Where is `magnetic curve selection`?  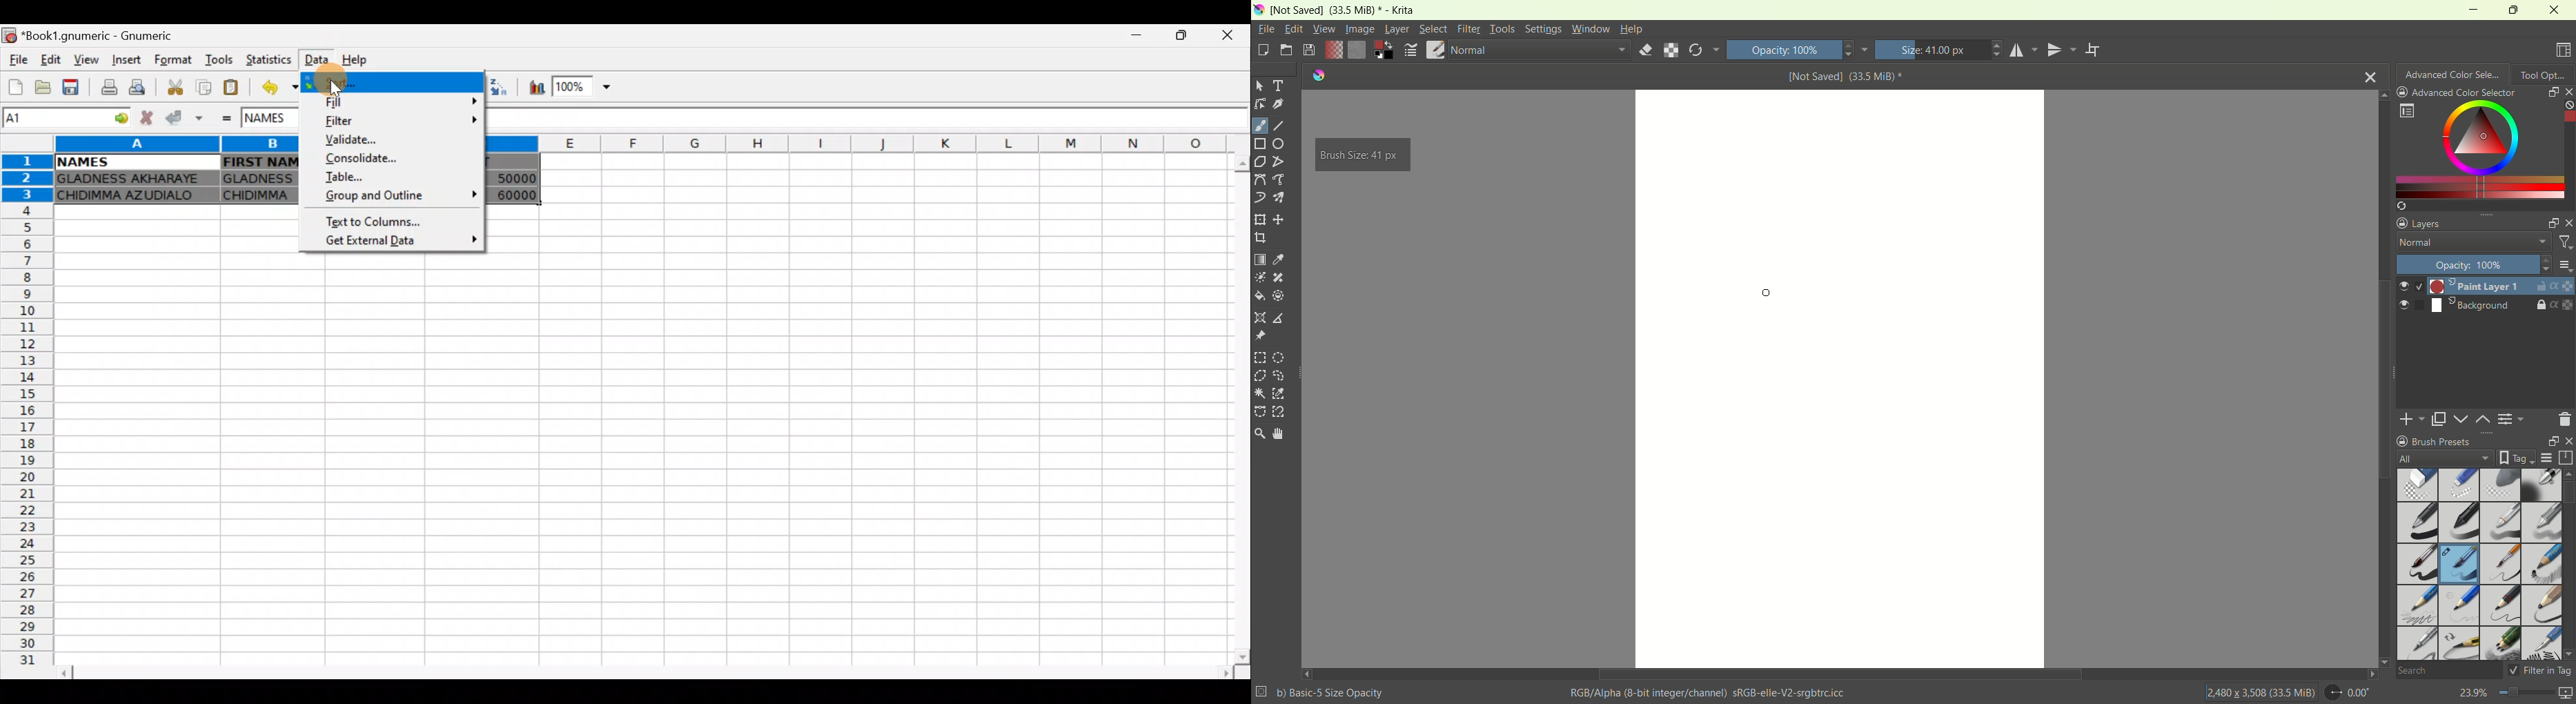
magnetic curve selection is located at coordinates (1280, 412).